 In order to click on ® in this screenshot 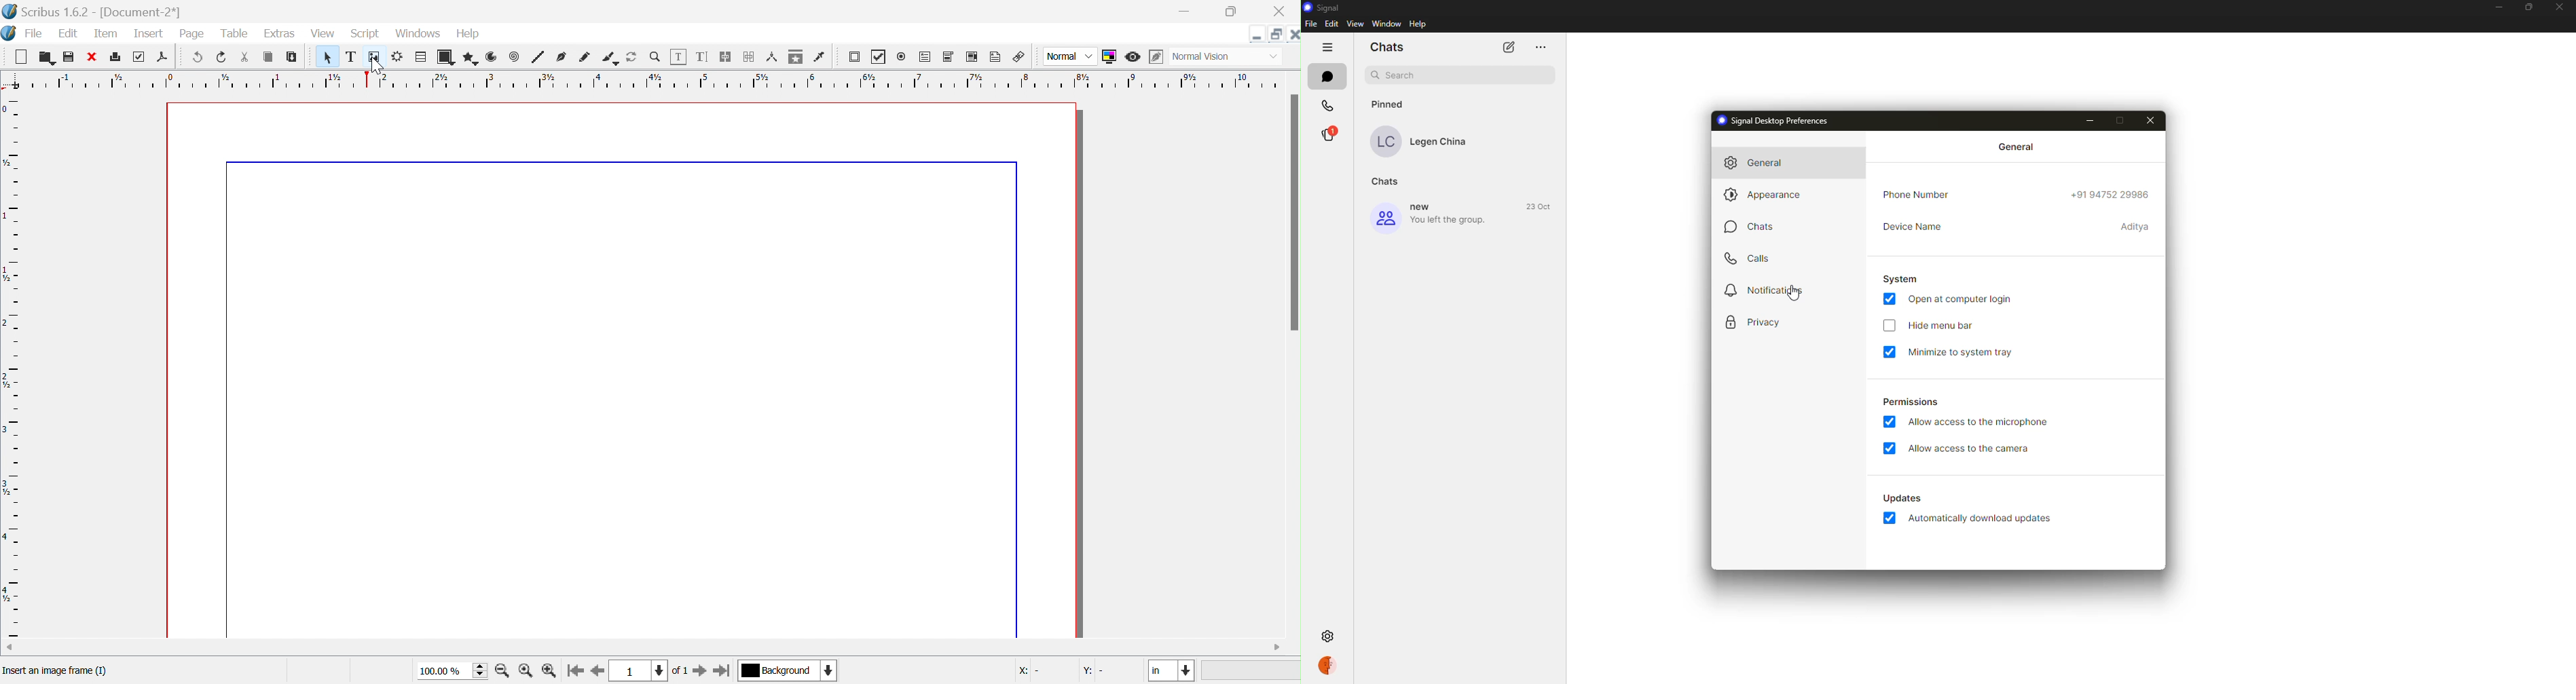, I will do `click(1327, 134)`.